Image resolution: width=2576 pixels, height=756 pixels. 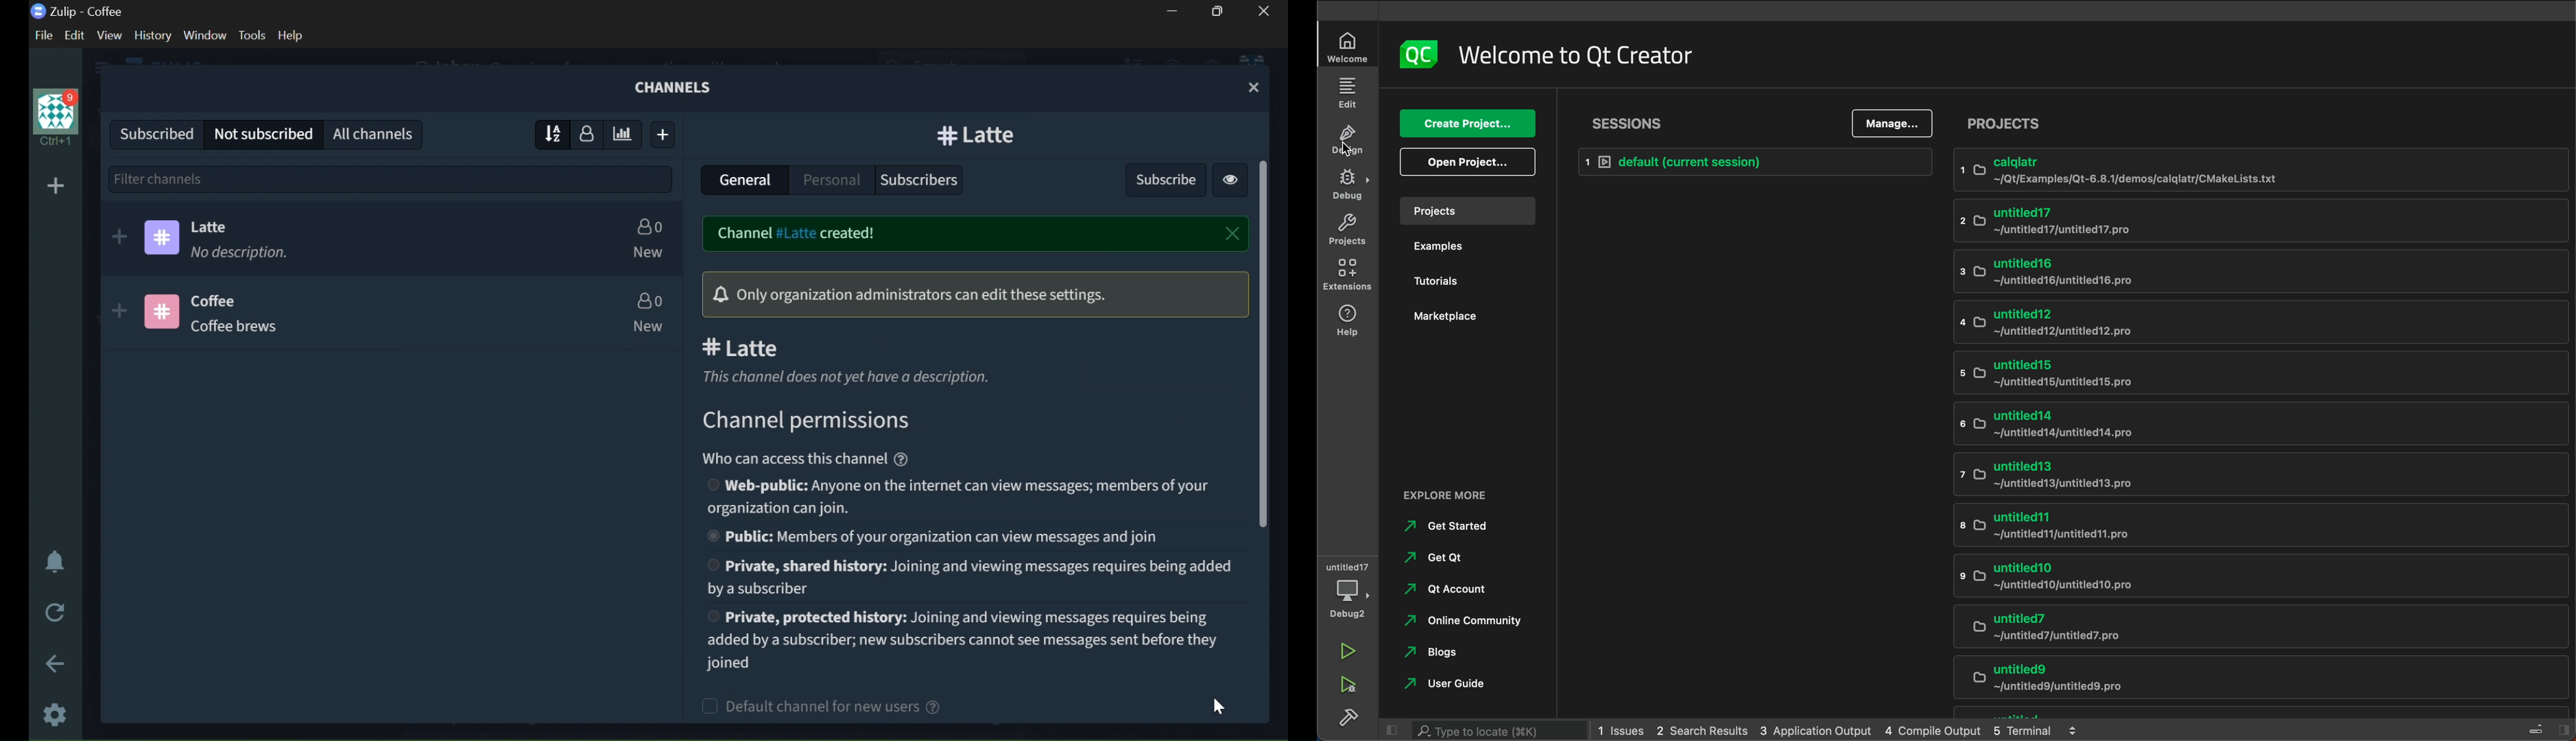 I want to click on #Latte, so click(x=870, y=347).